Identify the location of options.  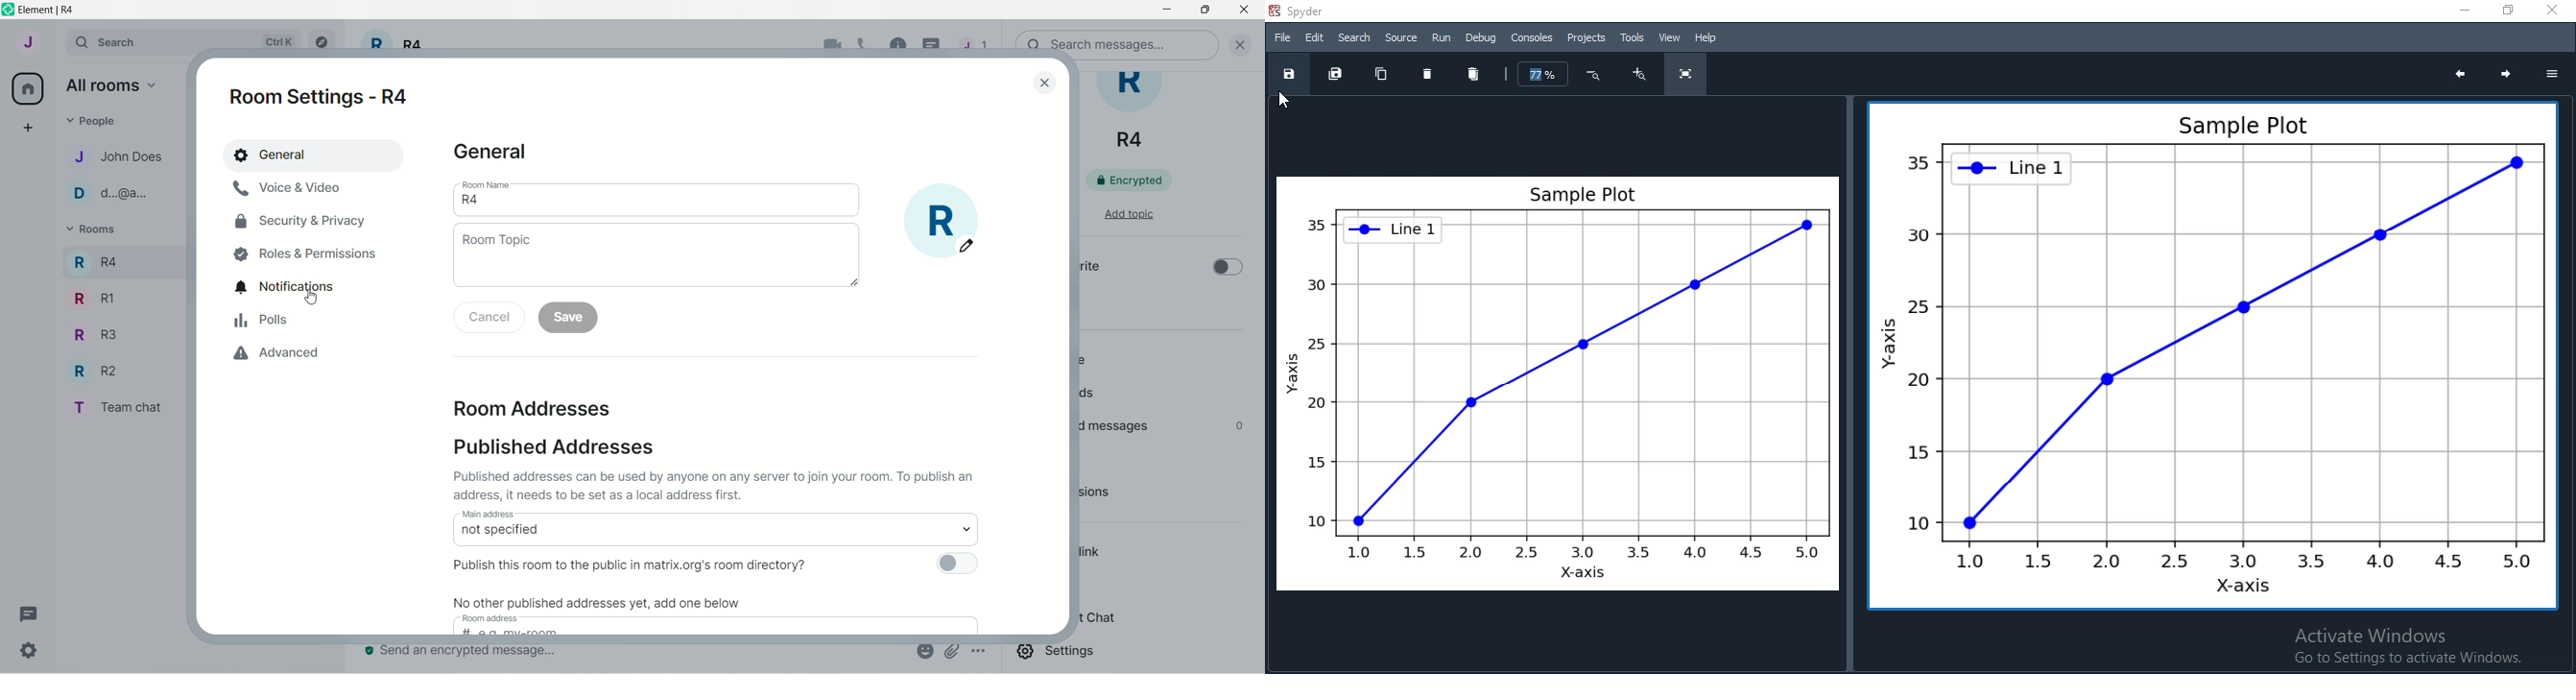
(981, 652).